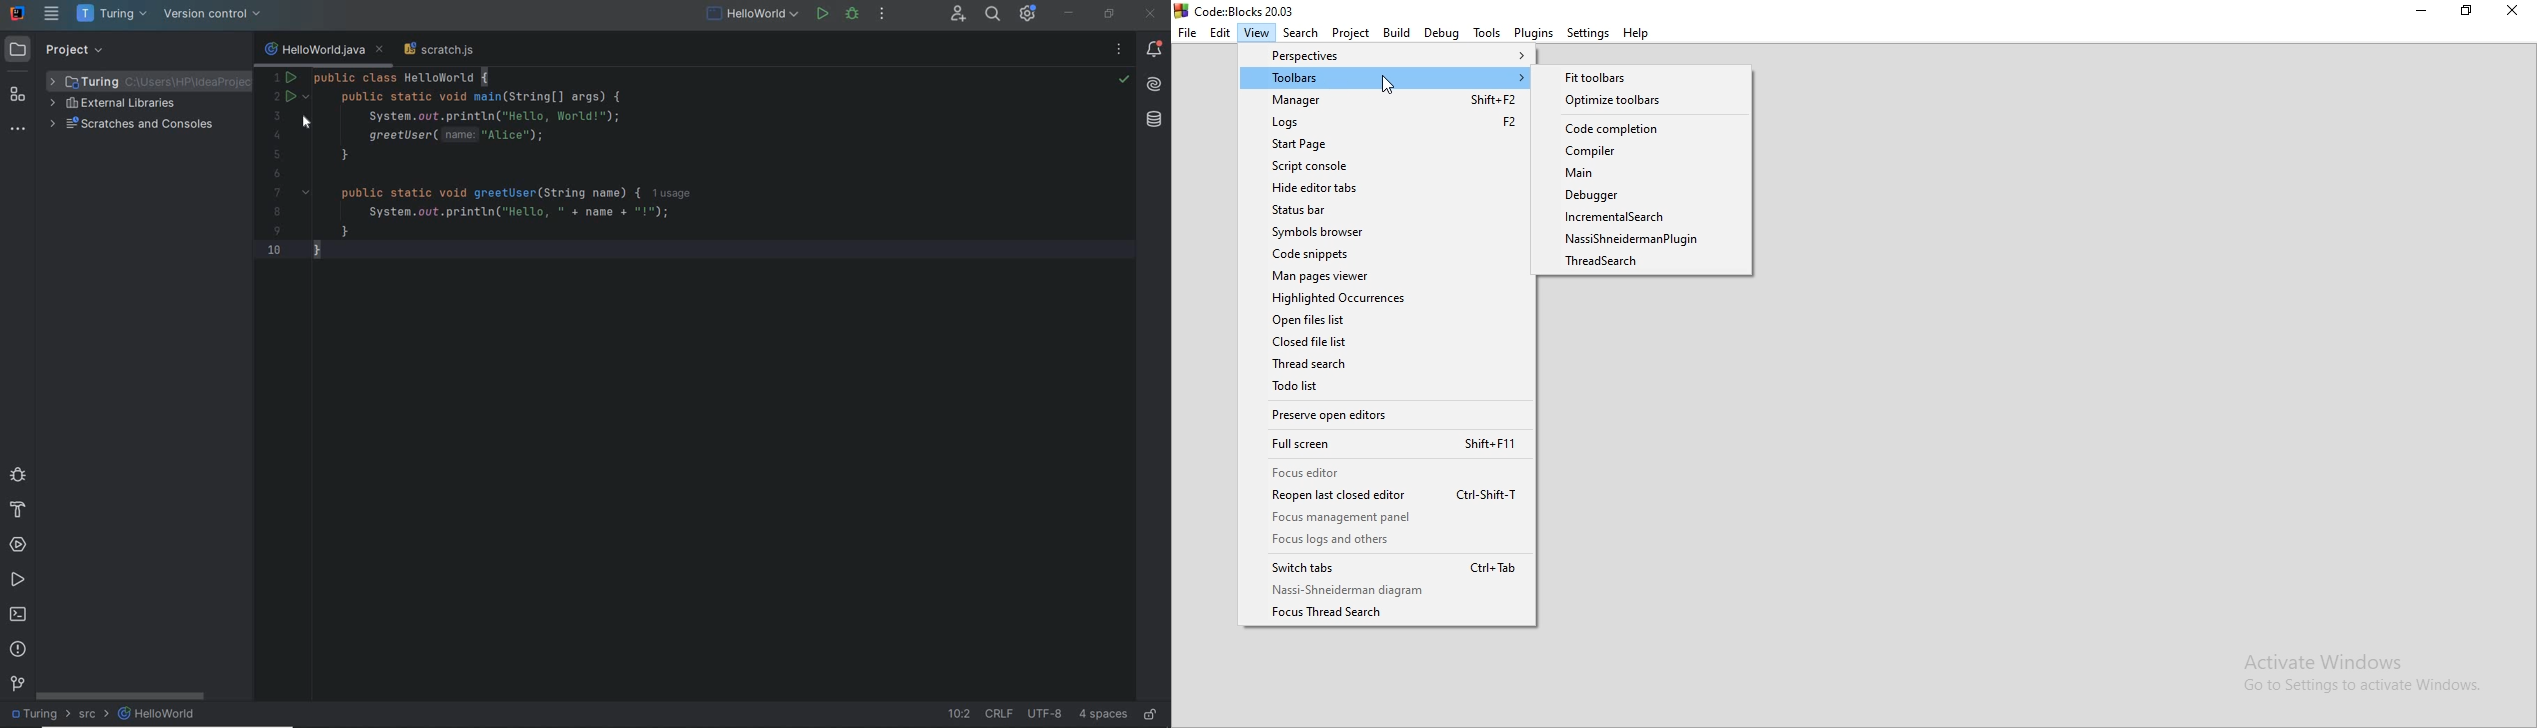 The image size is (2548, 728). Describe the element at coordinates (2360, 688) in the screenshot. I see `Go to Setting to activate Windows` at that location.